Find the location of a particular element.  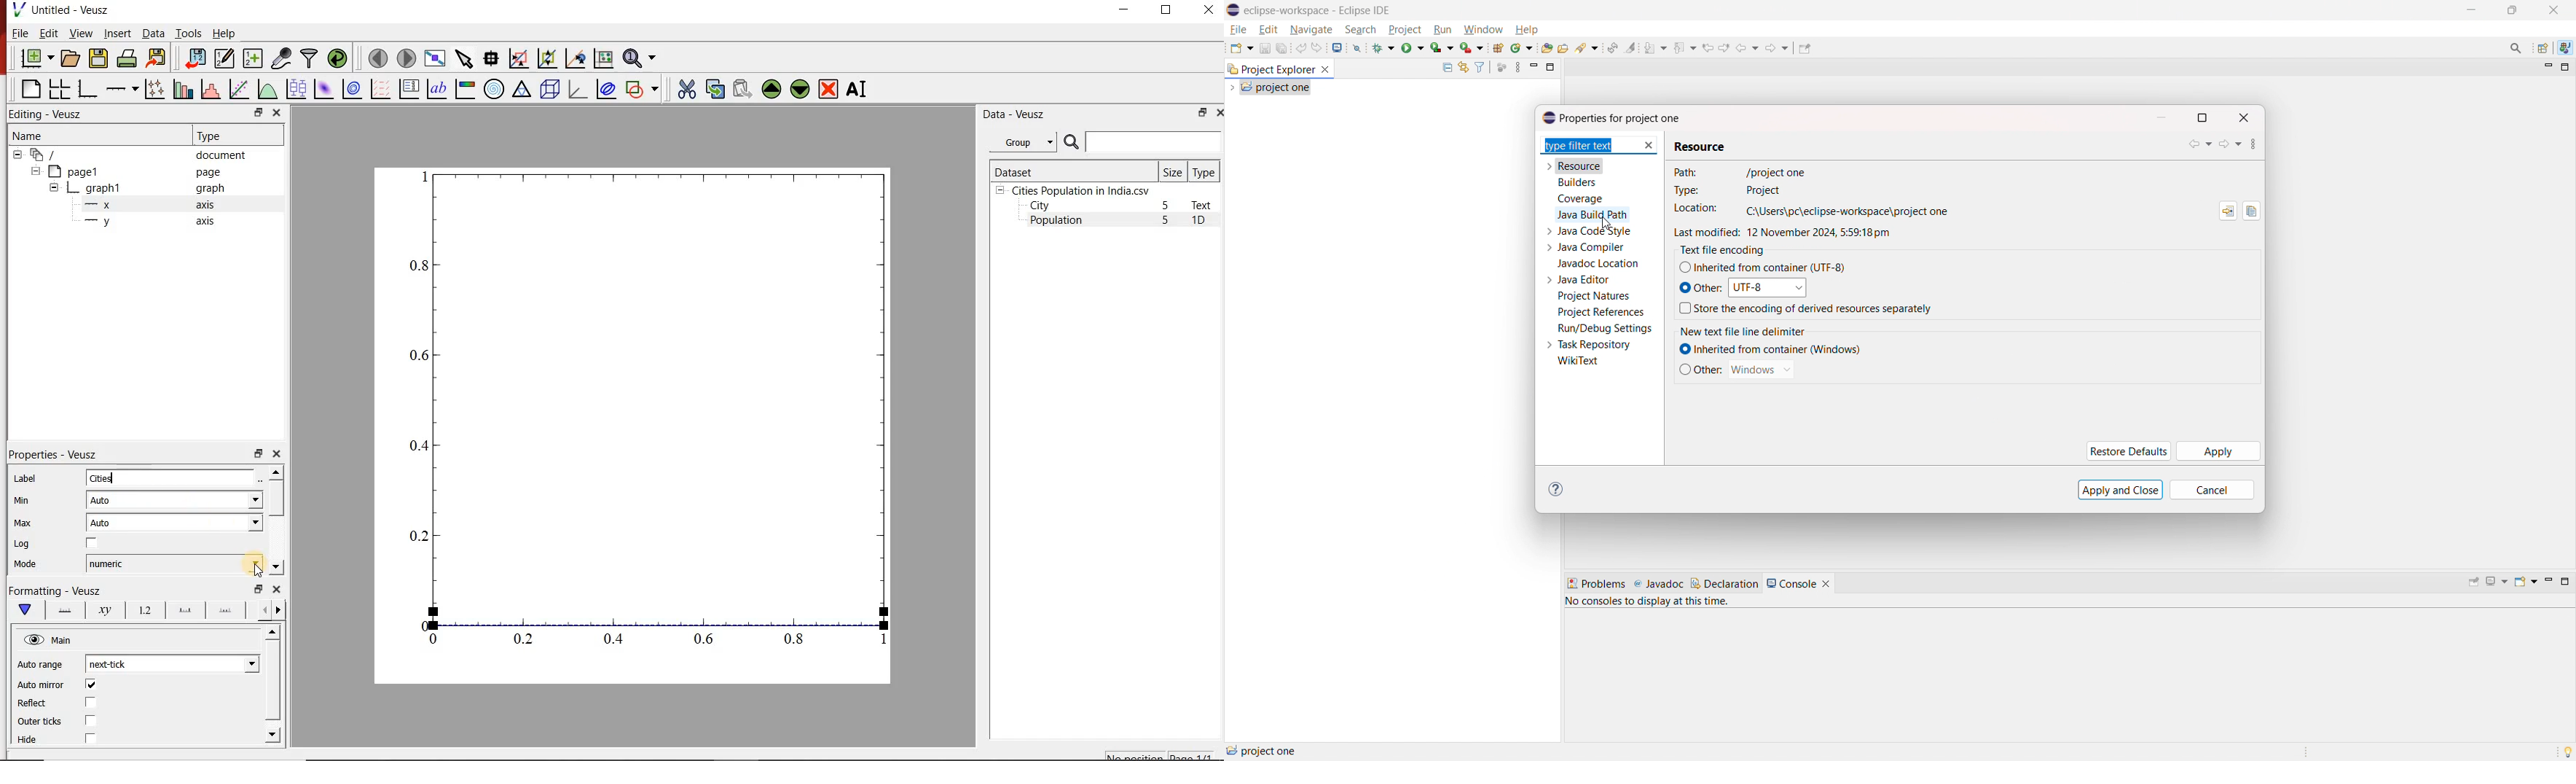

open console is located at coordinates (1338, 48).